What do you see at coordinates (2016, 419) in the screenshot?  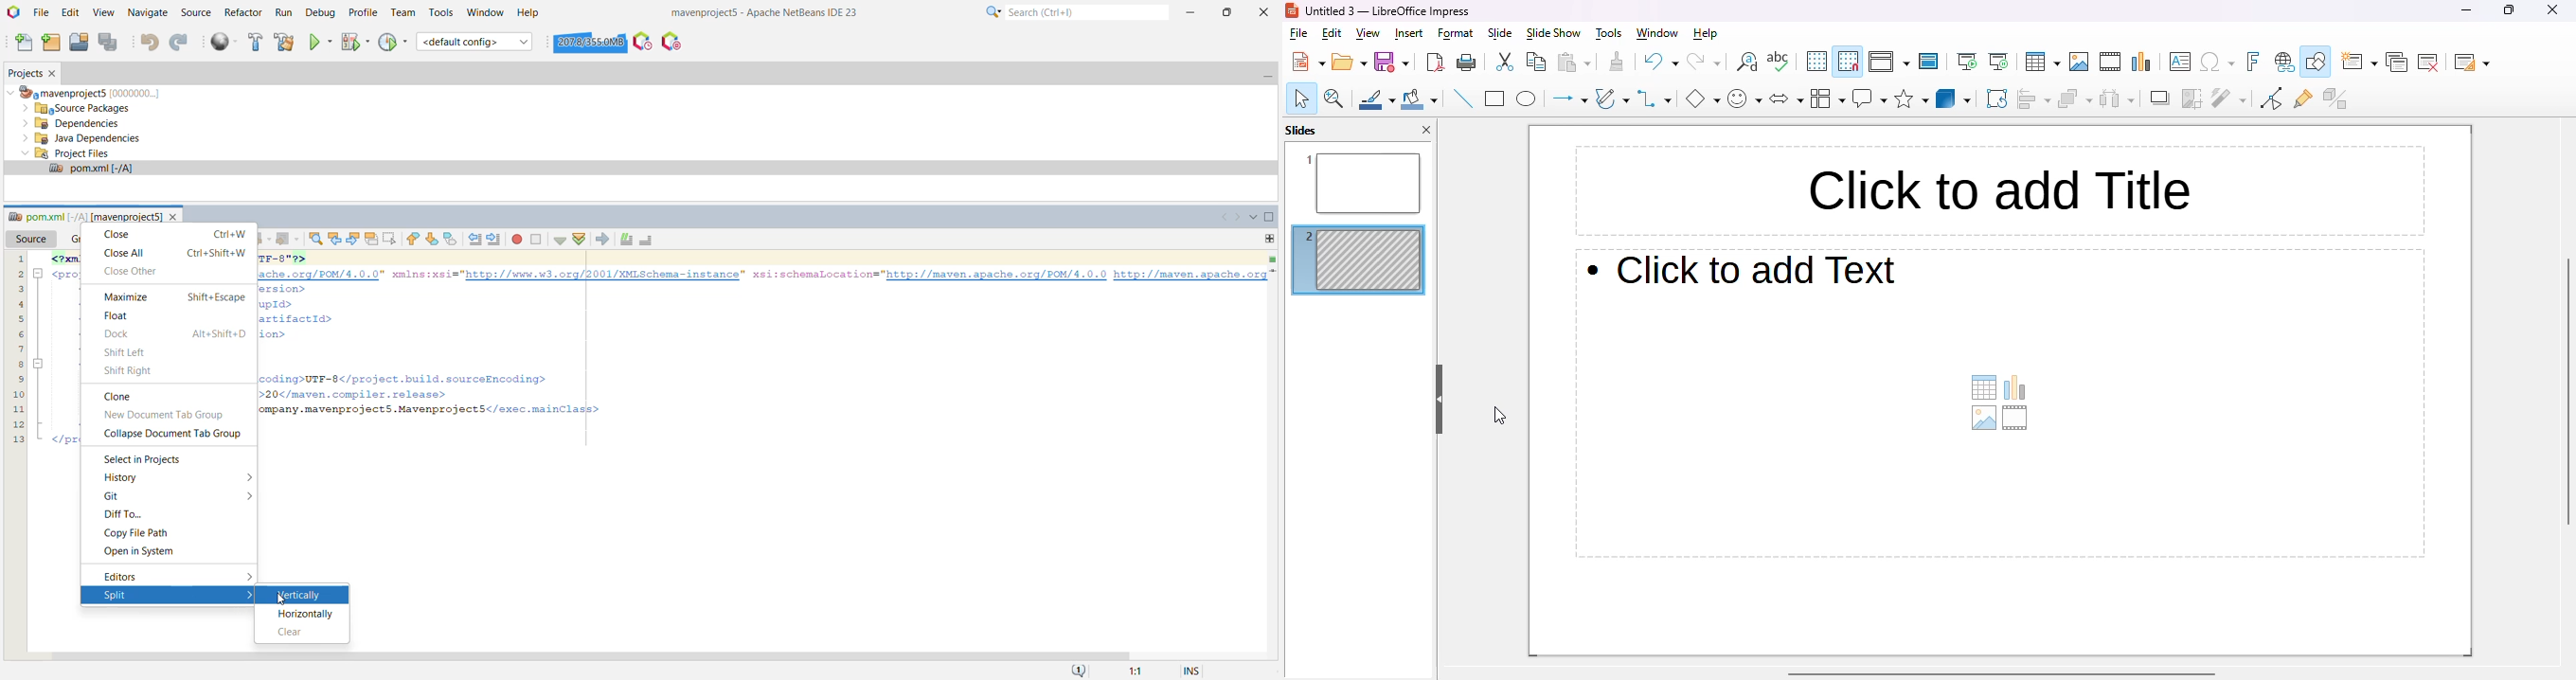 I see `insert audio or video` at bounding box center [2016, 419].